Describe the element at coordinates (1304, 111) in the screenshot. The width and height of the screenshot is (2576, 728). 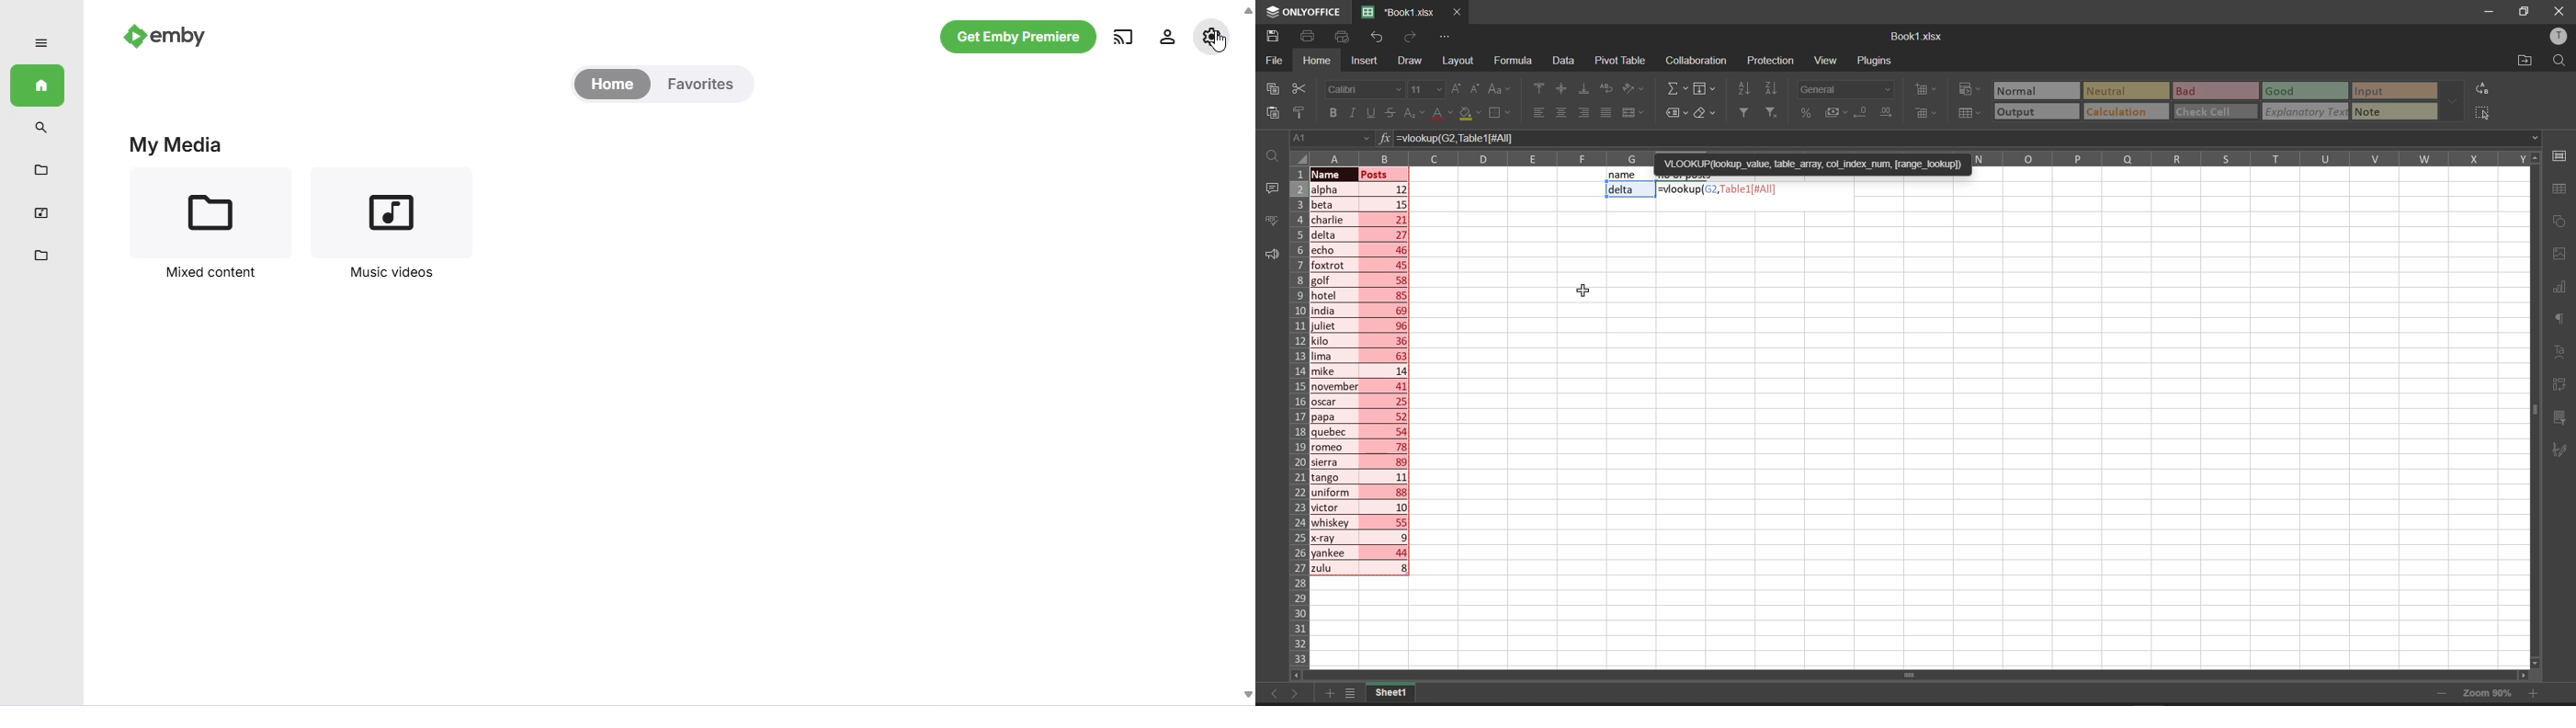
I see `copy style` at that location.